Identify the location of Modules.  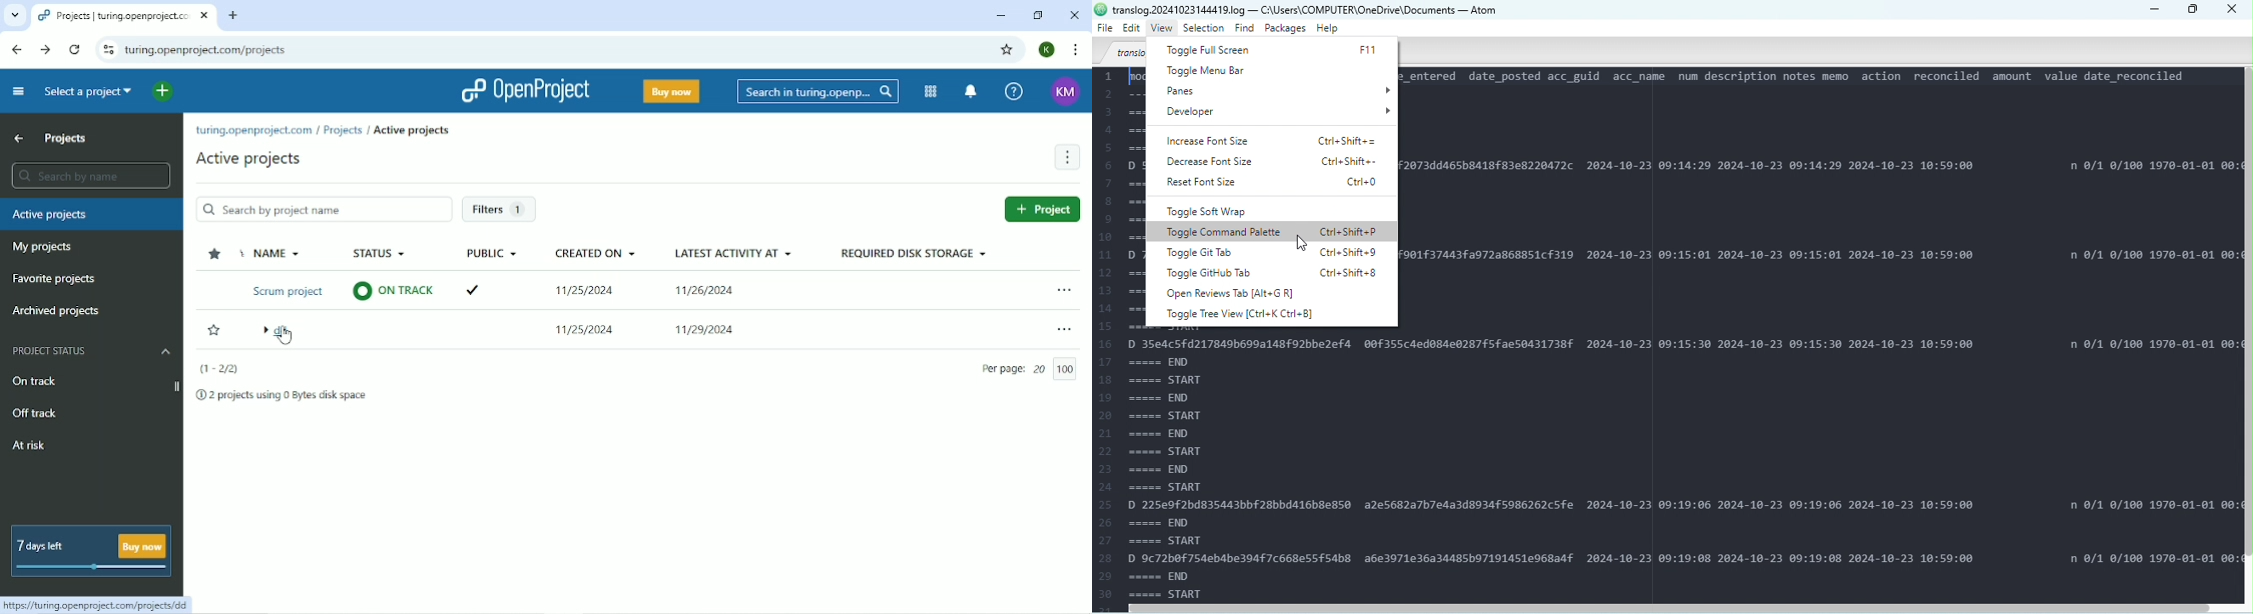
(929, 91).